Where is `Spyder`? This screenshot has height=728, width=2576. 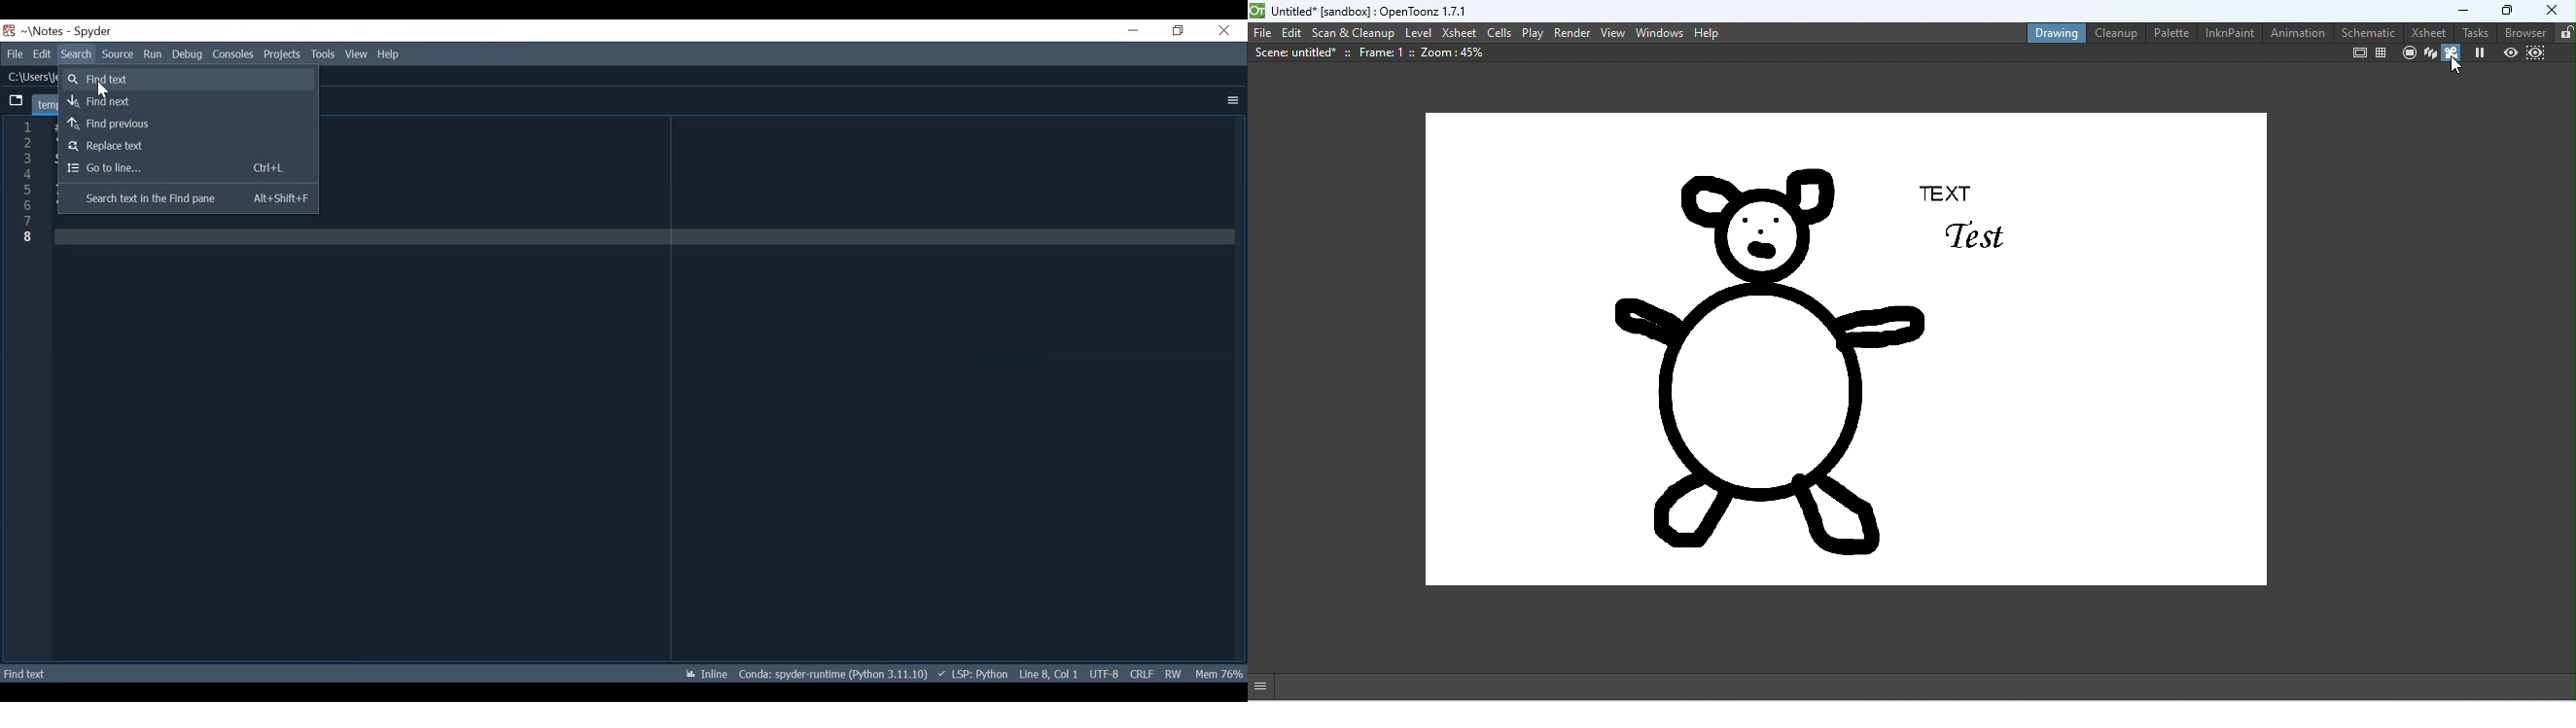
Spyder is located at coordinates (87, 32).